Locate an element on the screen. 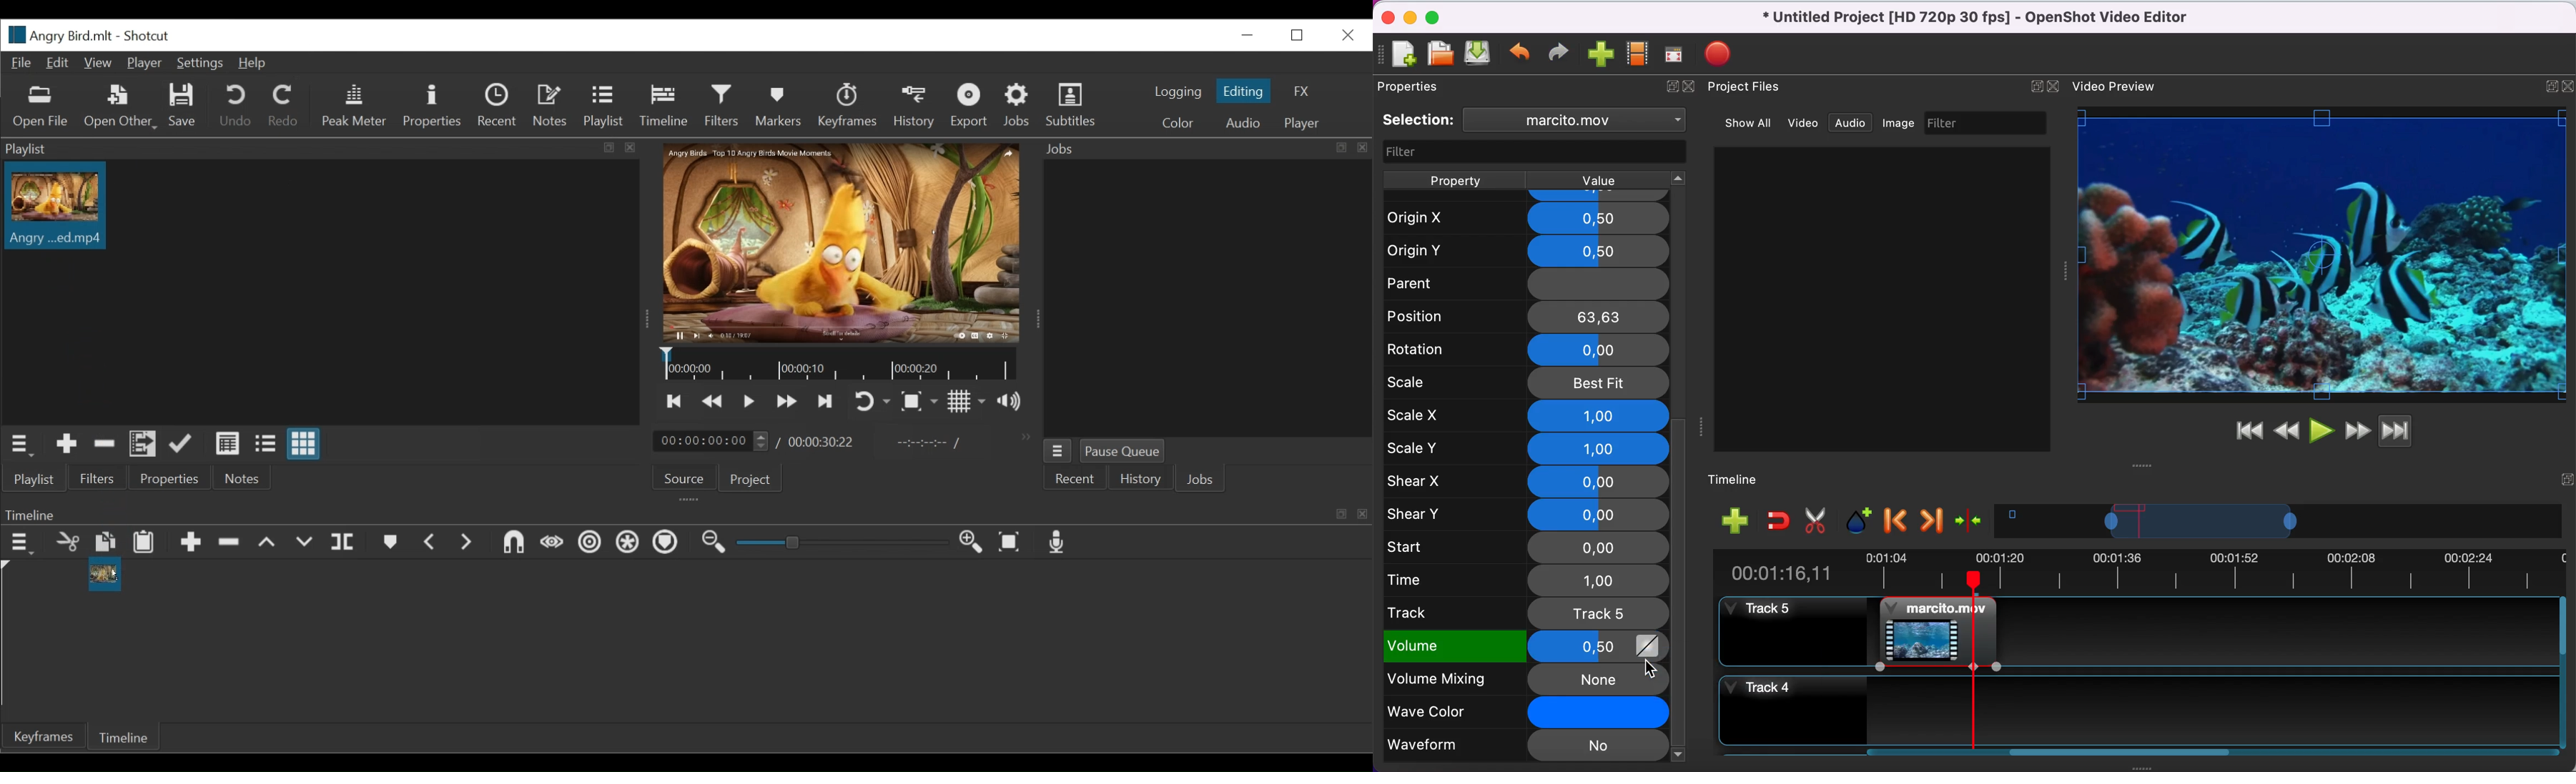 This screenshot has width=2576, height=784. Keyframe is located at coordinates (42, 738).